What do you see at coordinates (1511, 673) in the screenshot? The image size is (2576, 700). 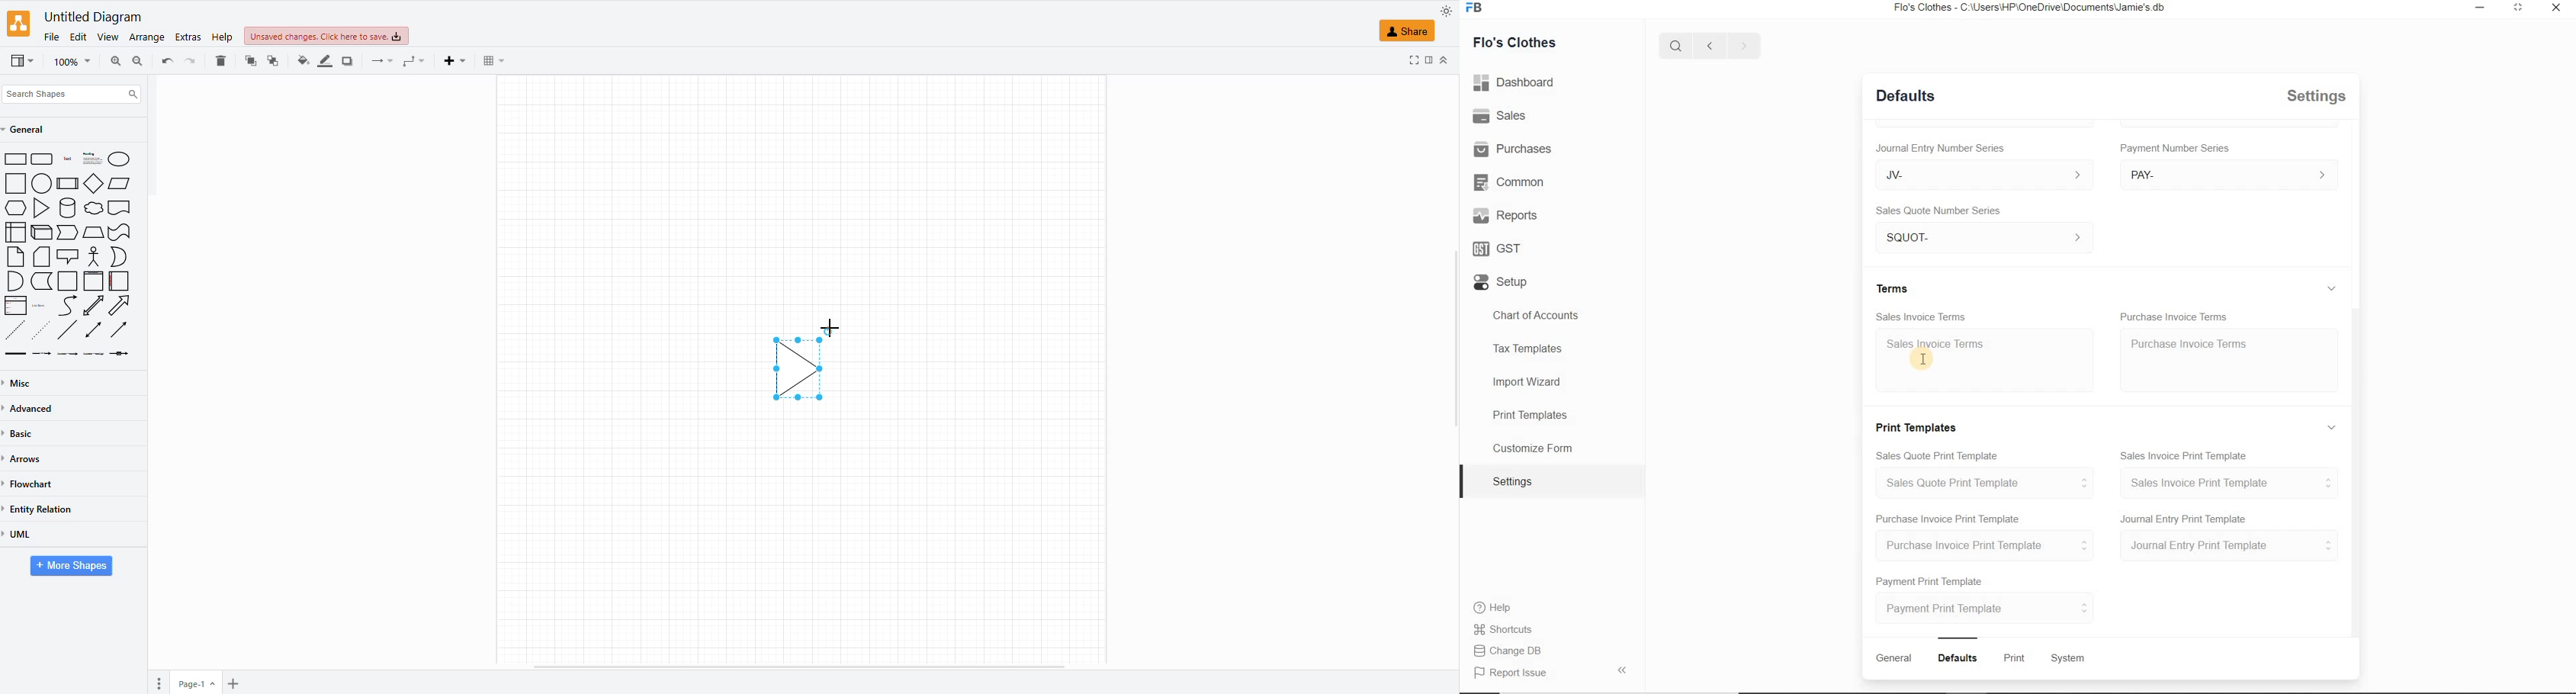 I see `Report issue` at bounding box center [1511, 673].